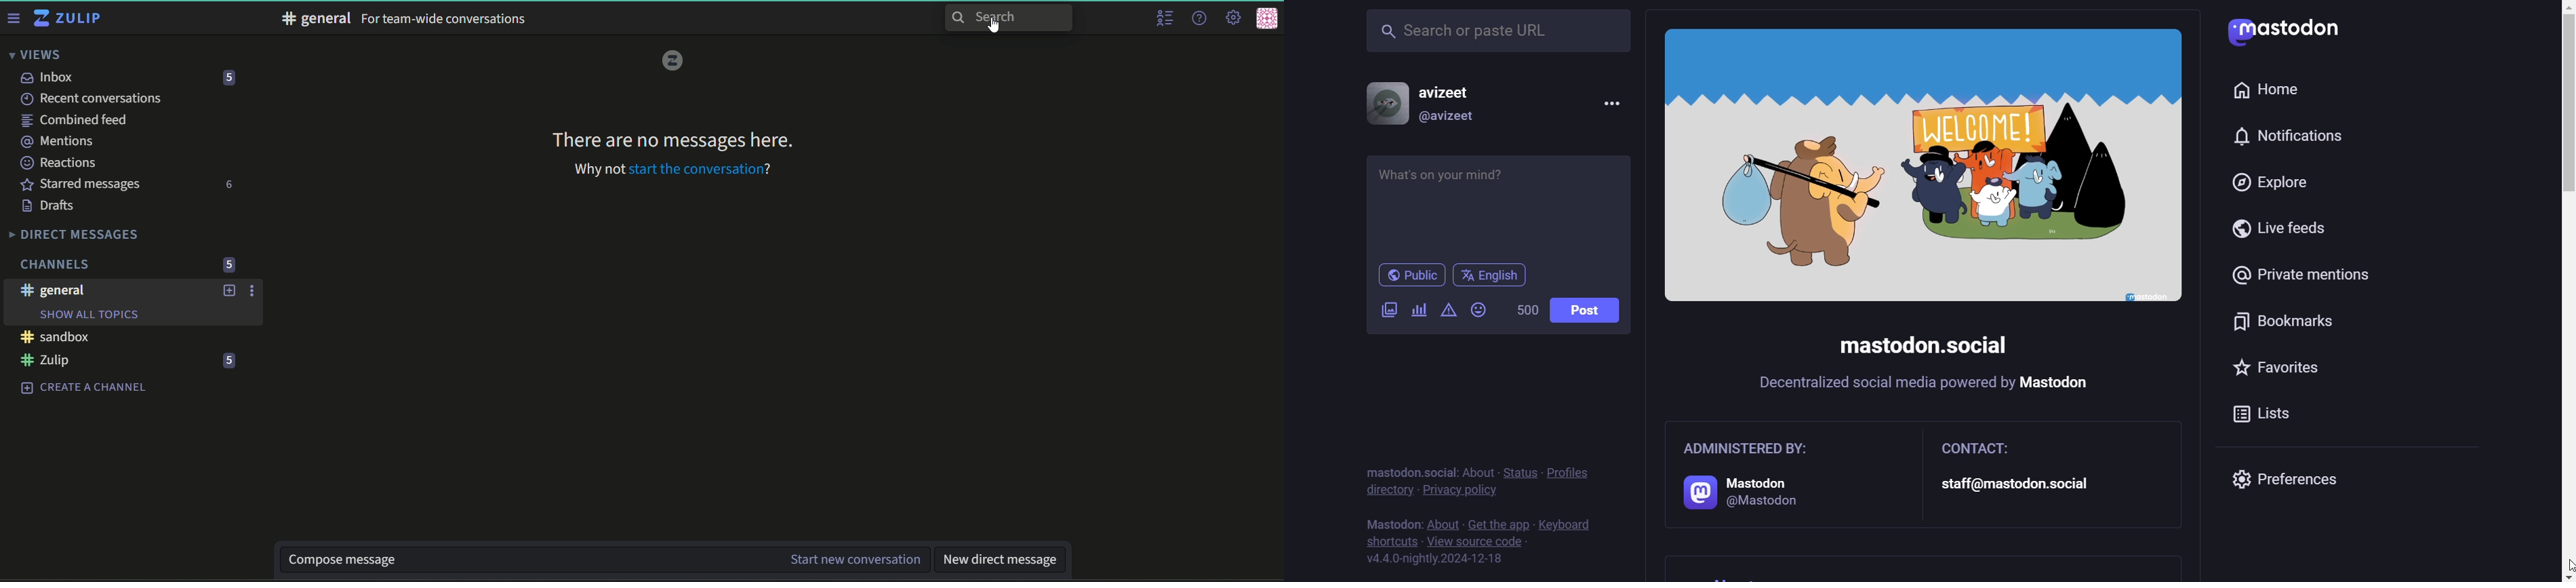 The height and width of the screenshot is (588, 2576). Describe the element at coordinates (1748, 449) in the screenshot. I see `ADMINISTERED BY:` at that location.